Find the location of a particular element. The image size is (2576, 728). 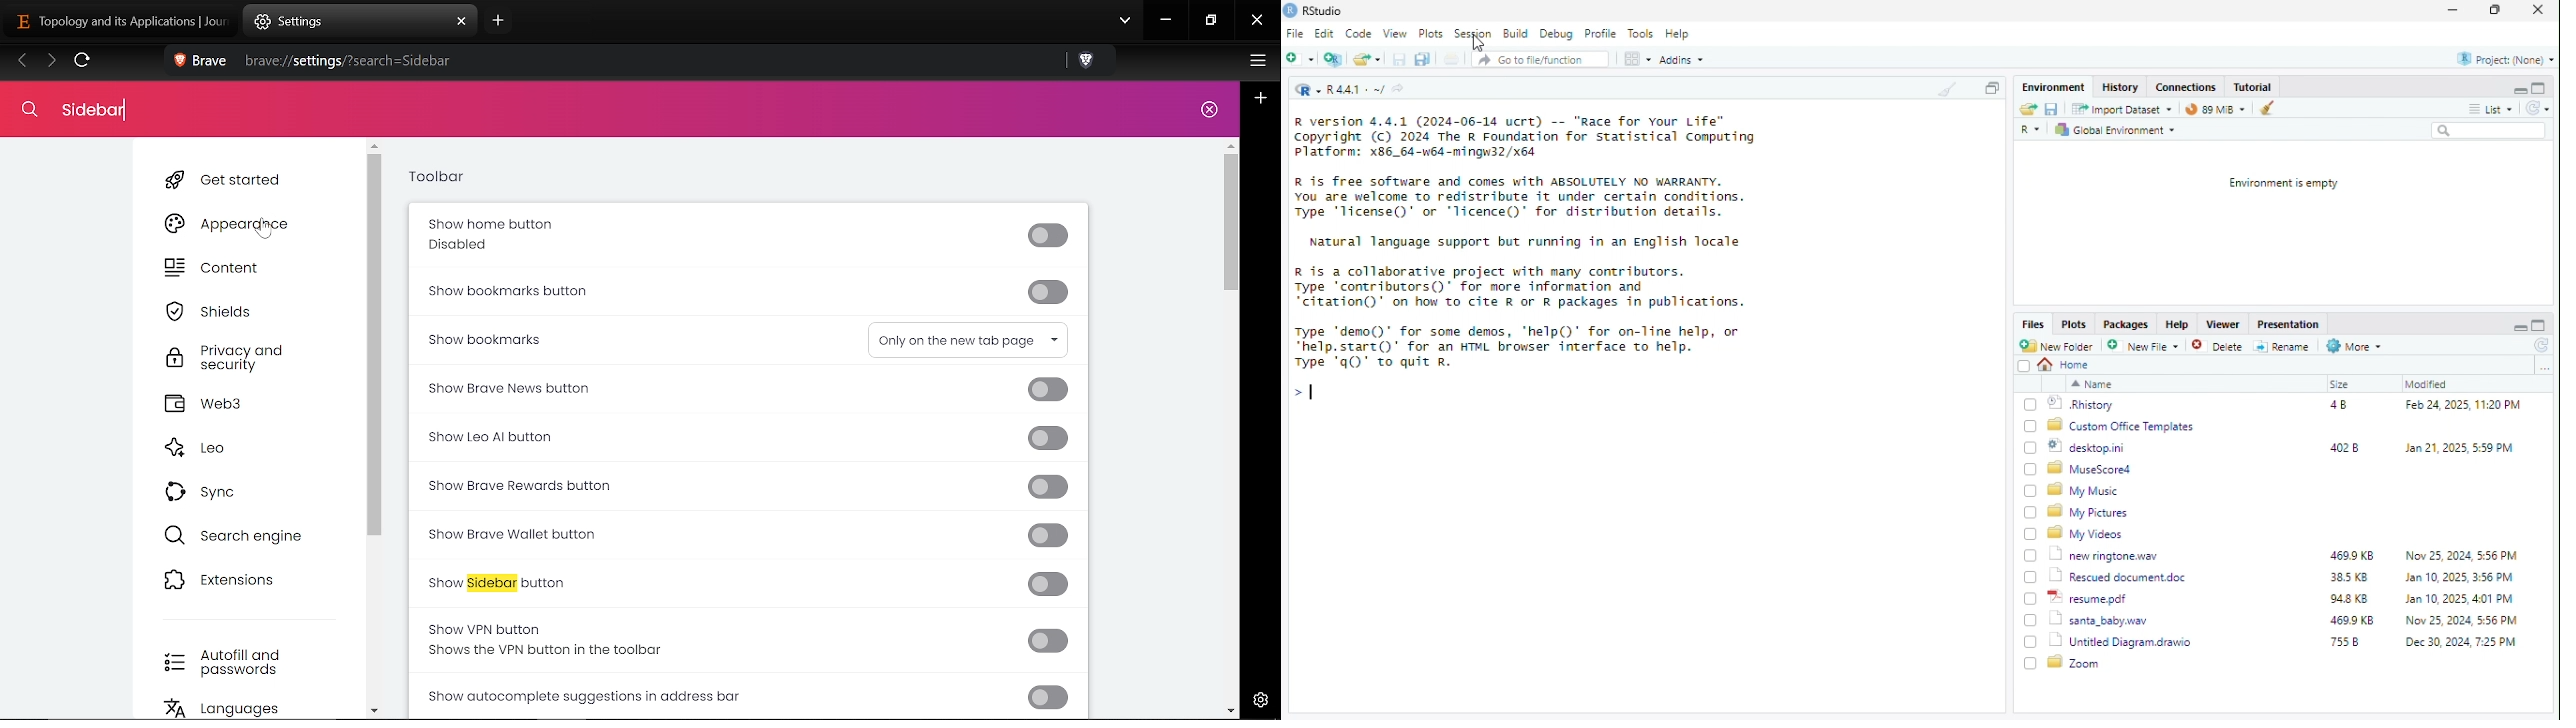

.Rhistory 4B Feb 24, 2025, 11:20 PM. is located at coordinates (2286, 405).